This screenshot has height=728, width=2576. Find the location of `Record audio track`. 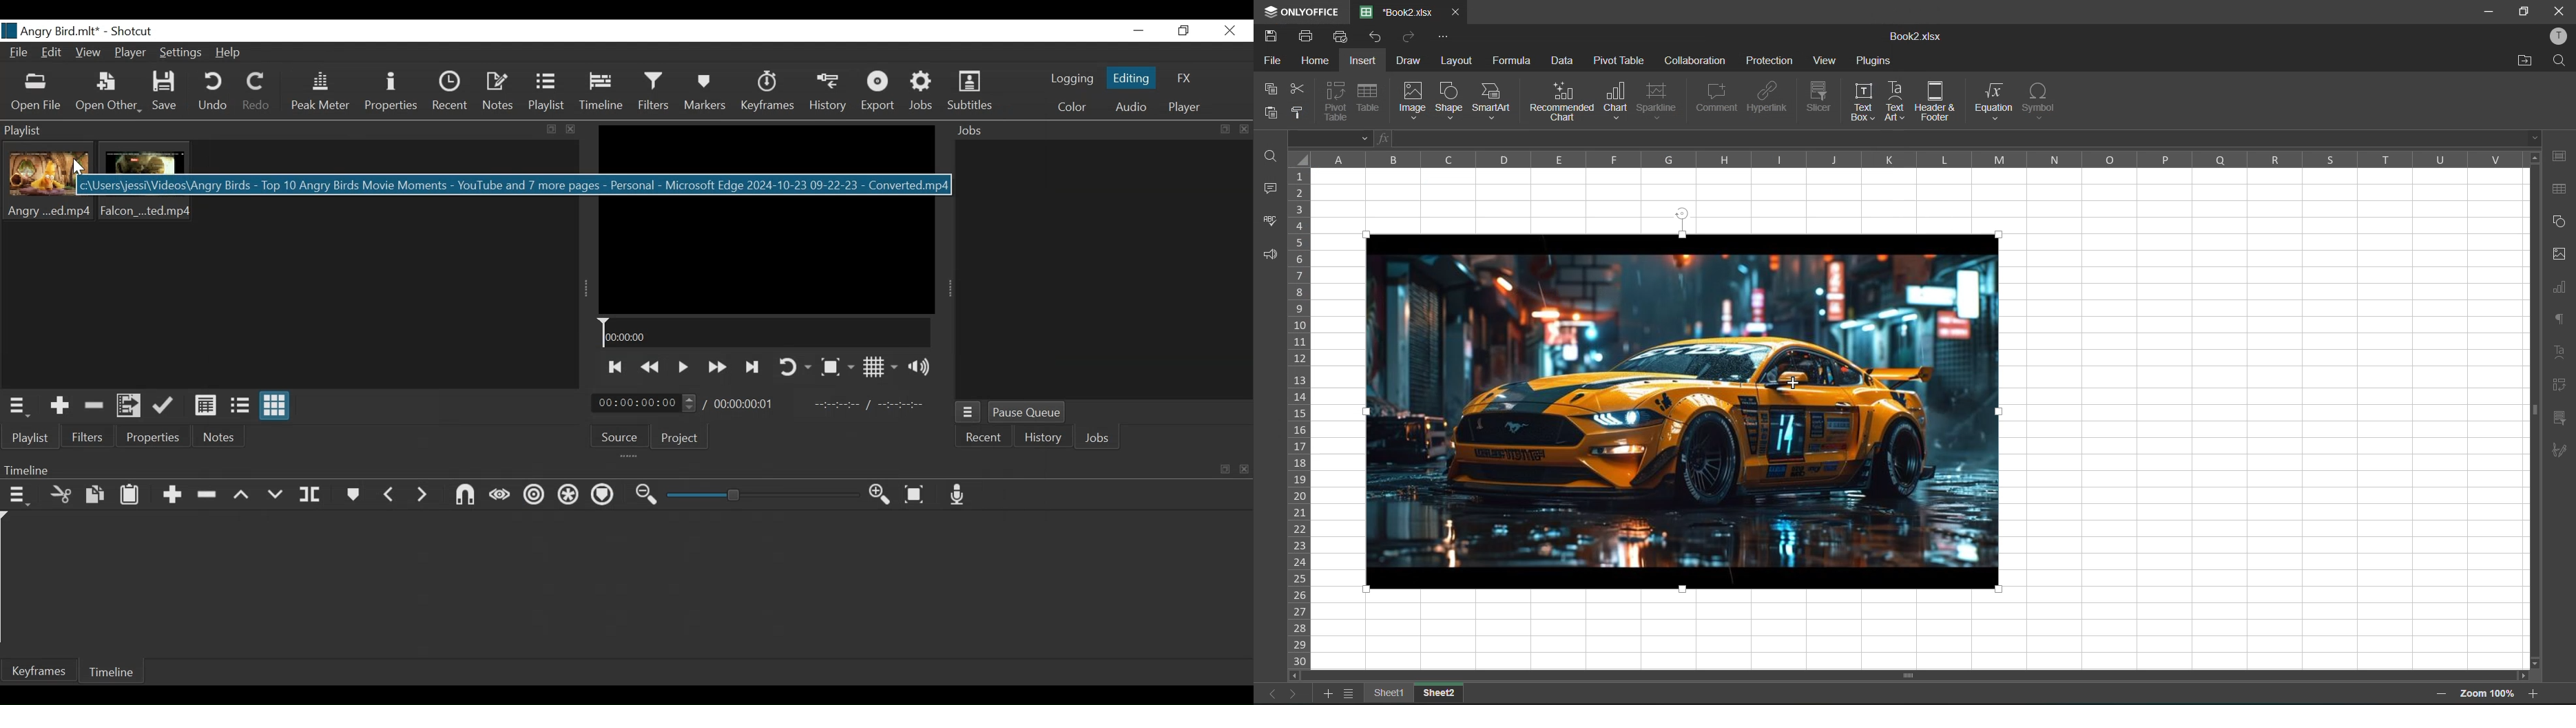

Record audio track is located at coordinates (959, 495).